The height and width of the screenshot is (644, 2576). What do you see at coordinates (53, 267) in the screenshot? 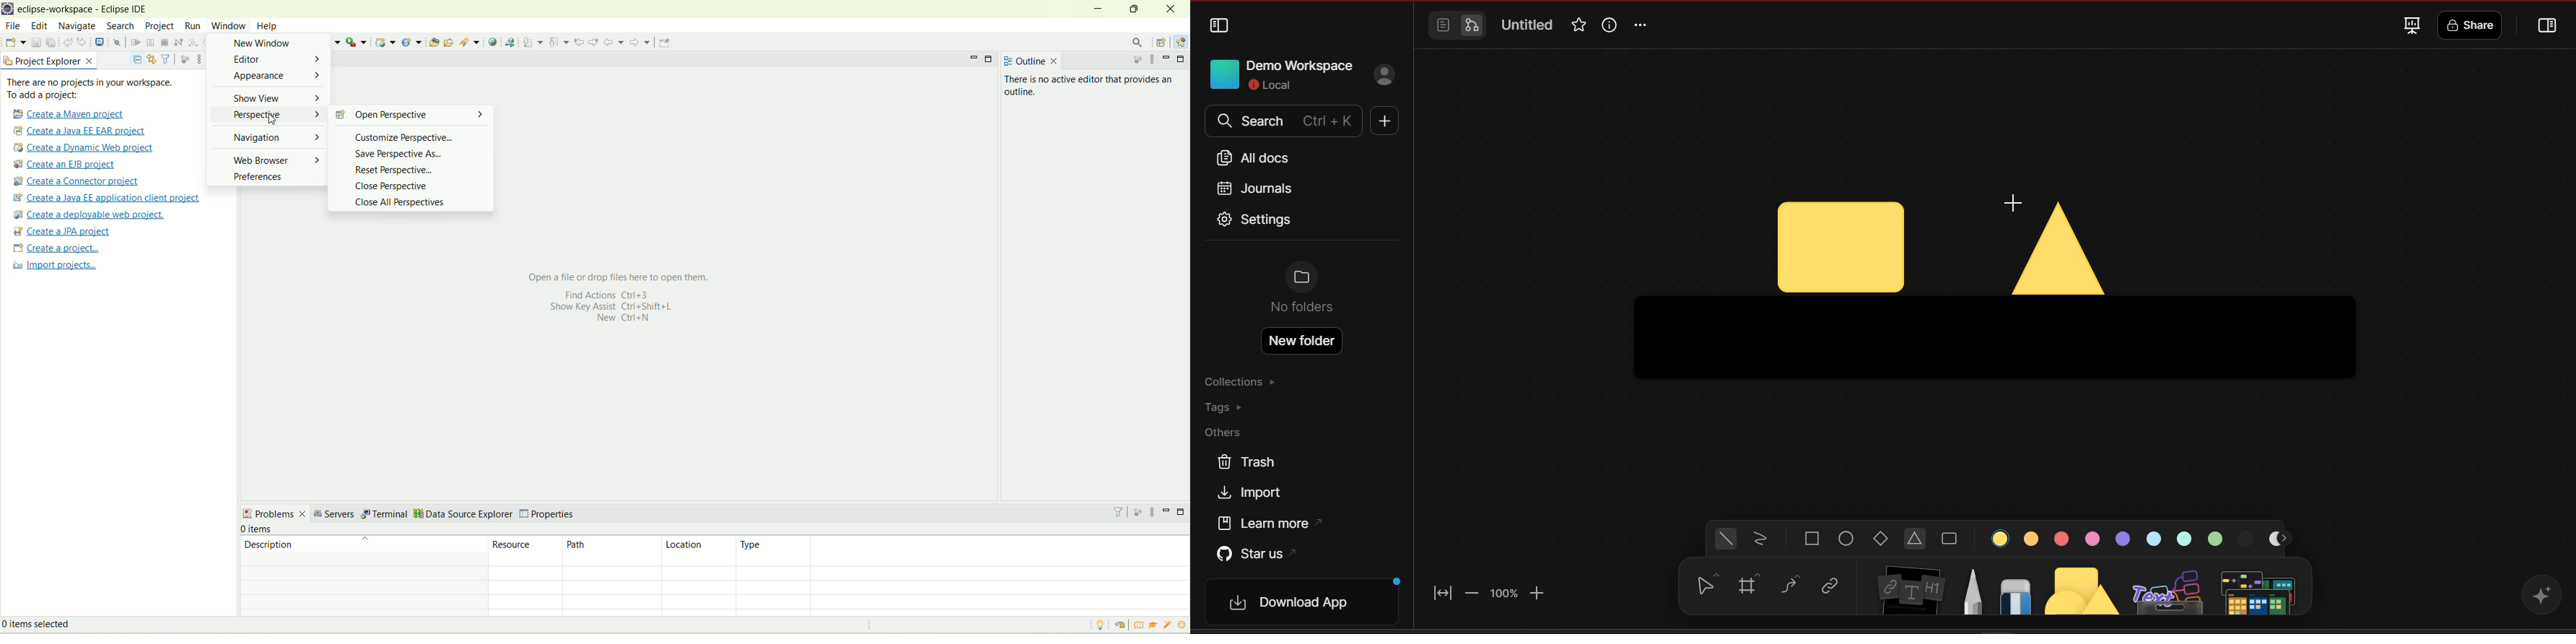
I see `import projects` at bounding box center [53, 267].